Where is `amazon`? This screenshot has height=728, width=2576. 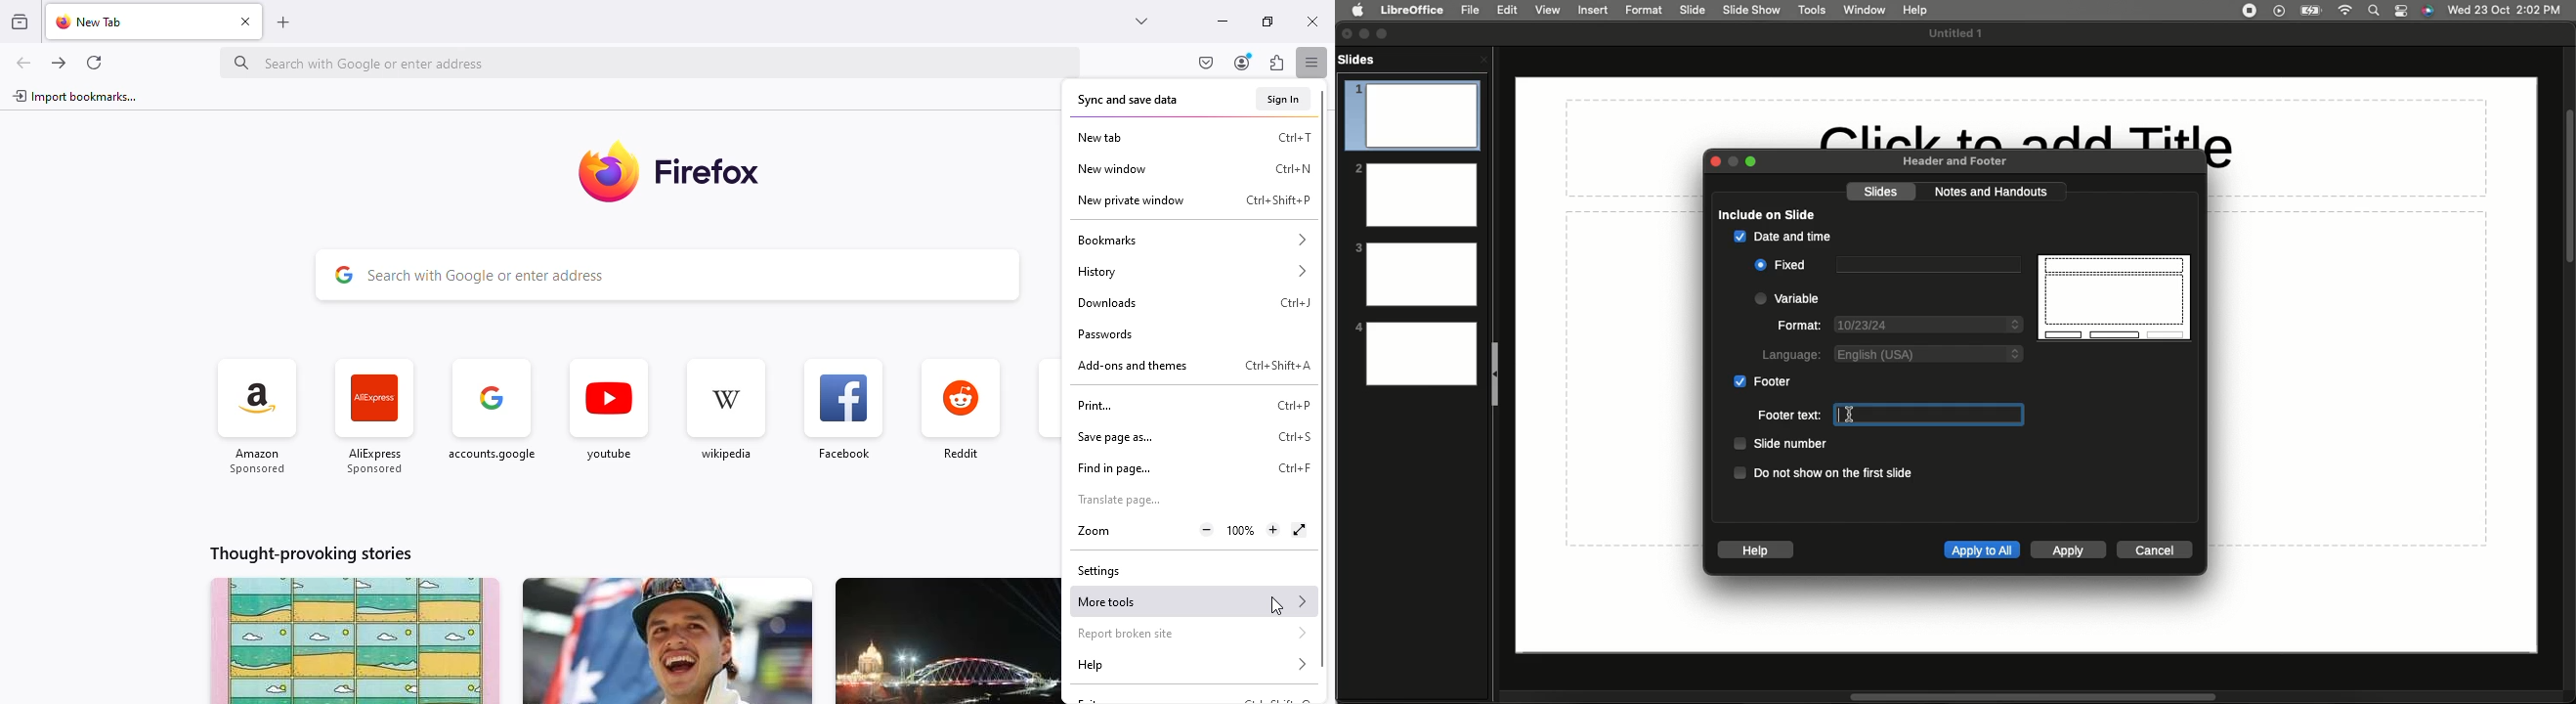 amazon is located at coordinates (258, 418).